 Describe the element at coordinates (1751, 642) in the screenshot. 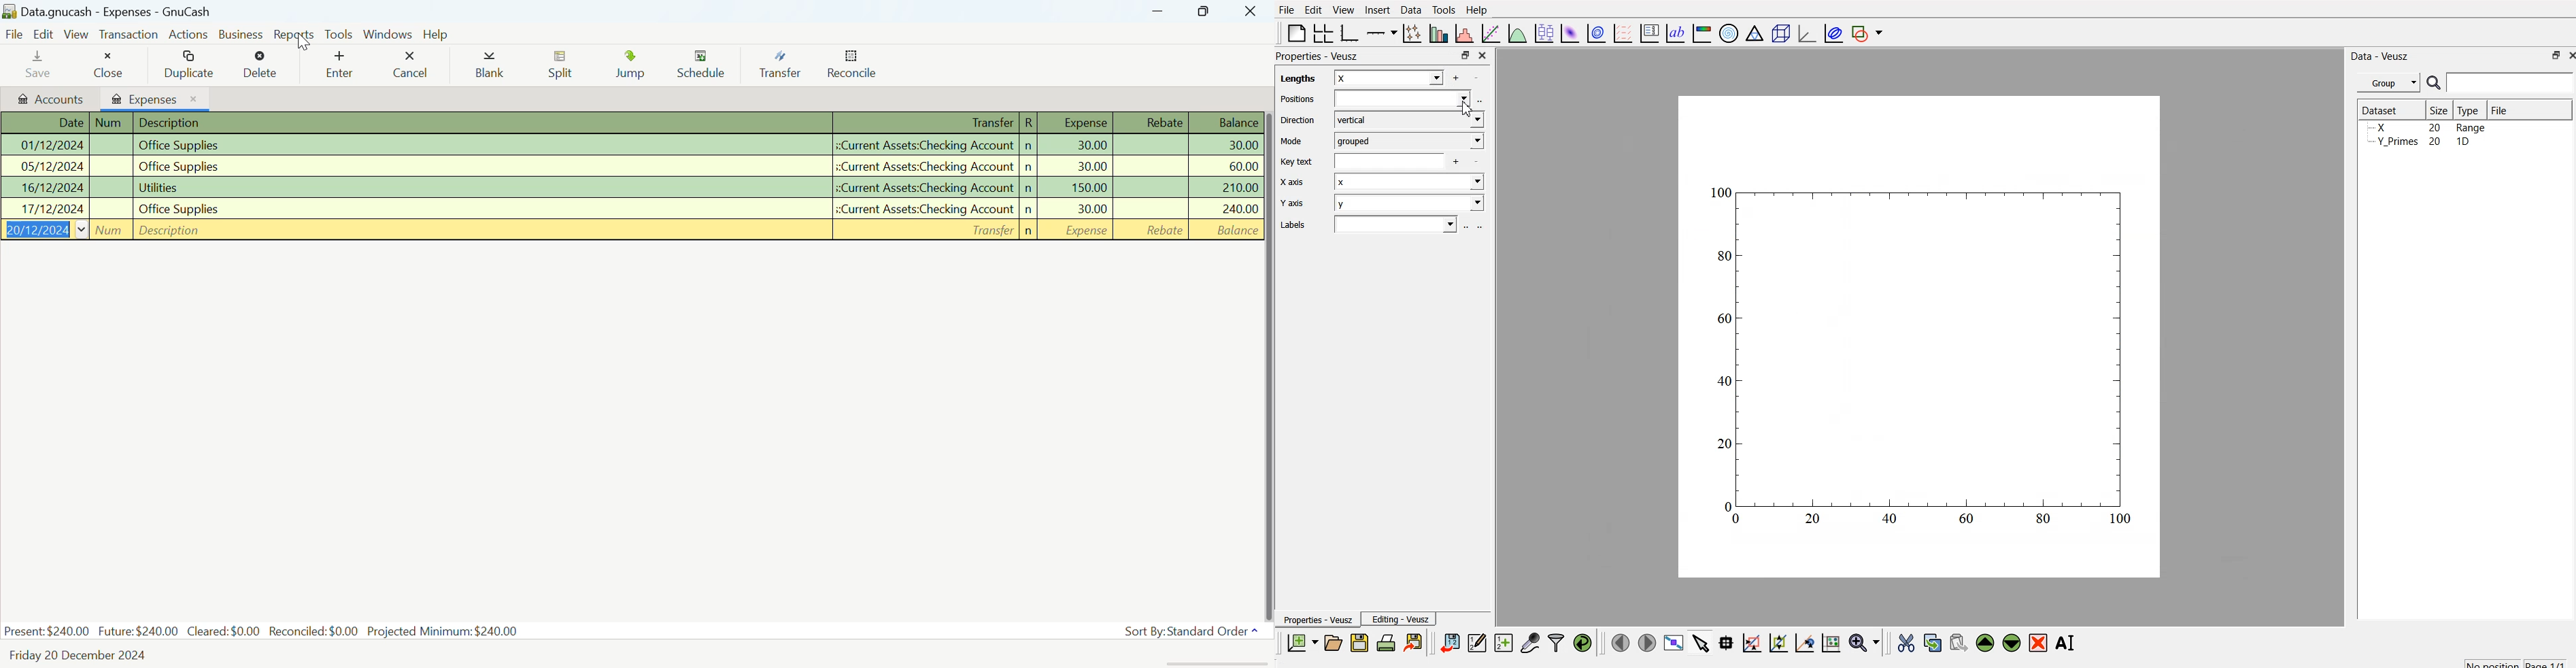

I see `draw rectangle to zoom` at that location.